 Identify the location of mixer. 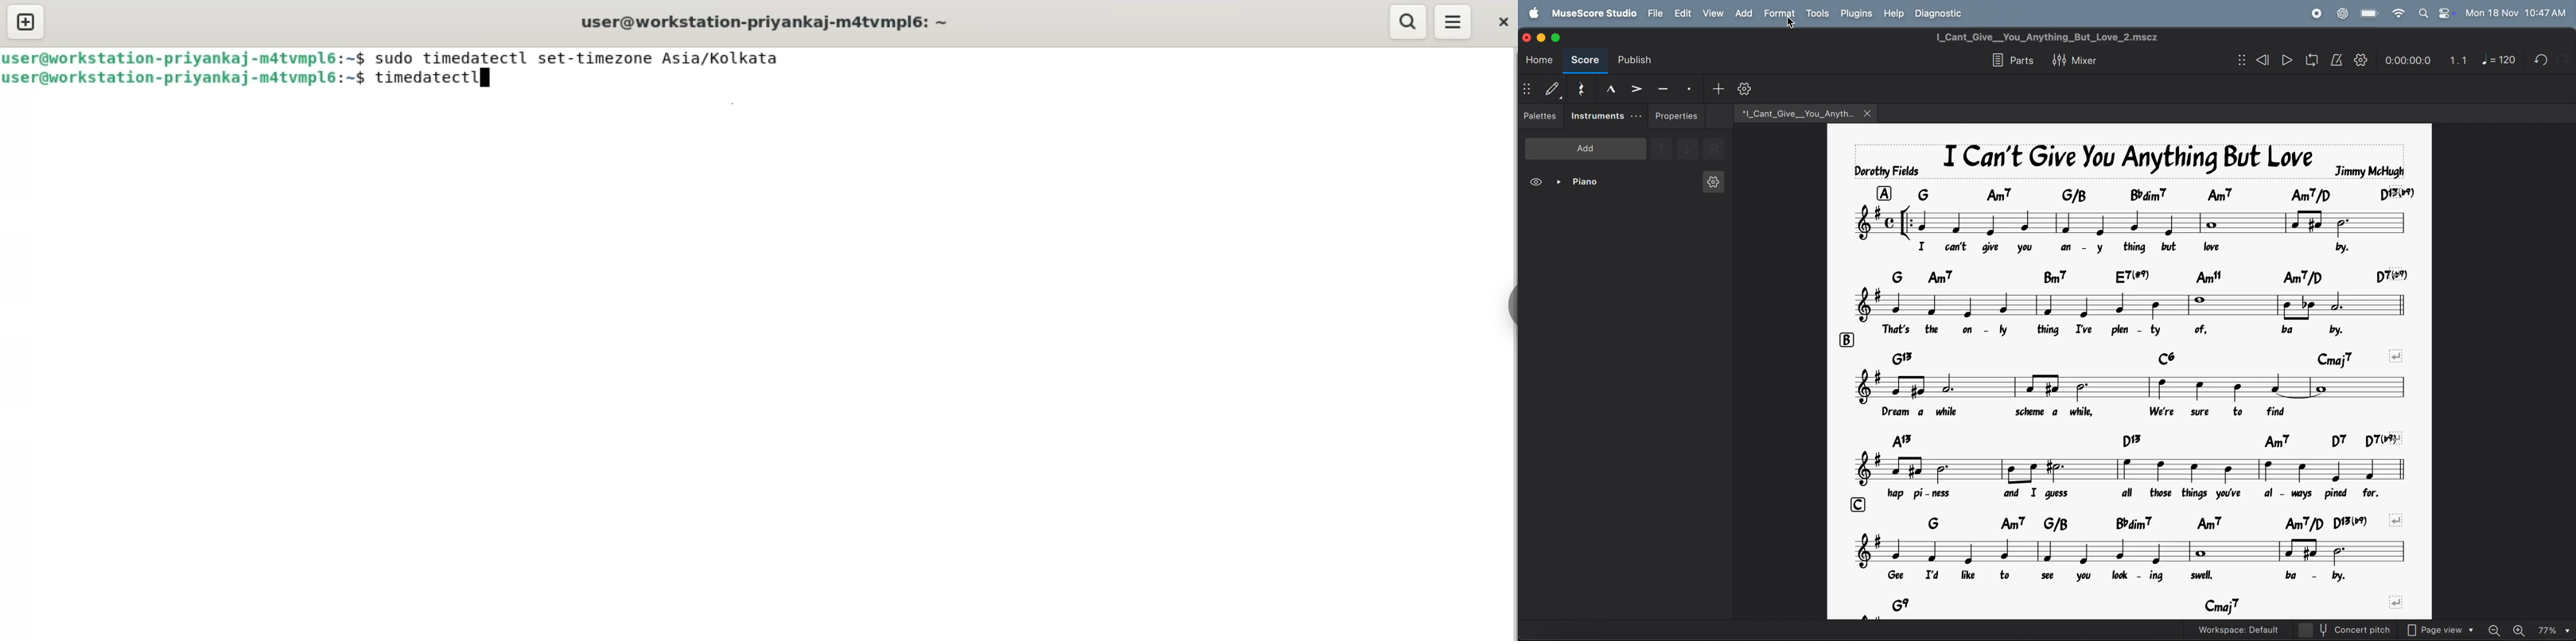
(2081, 58).